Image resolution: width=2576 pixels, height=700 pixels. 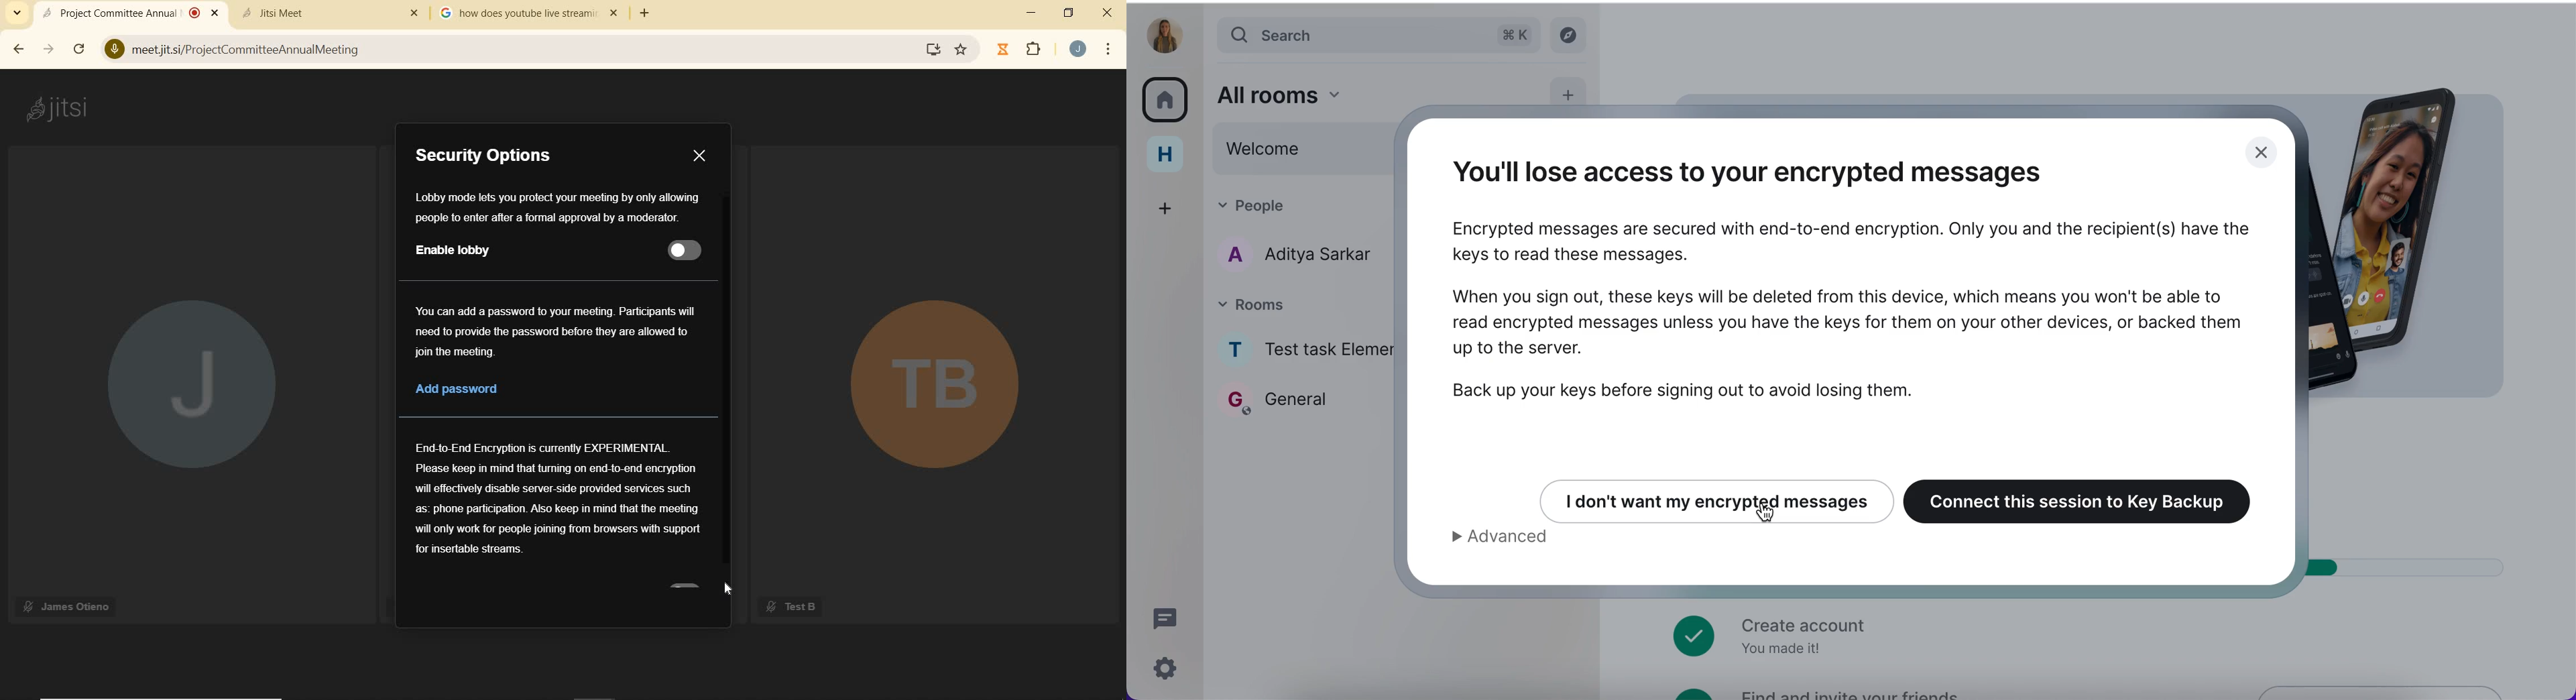 What do you see at coordinates (2260, 156) in the screenshot?
I see `close` at bounding box center [2260, 156].